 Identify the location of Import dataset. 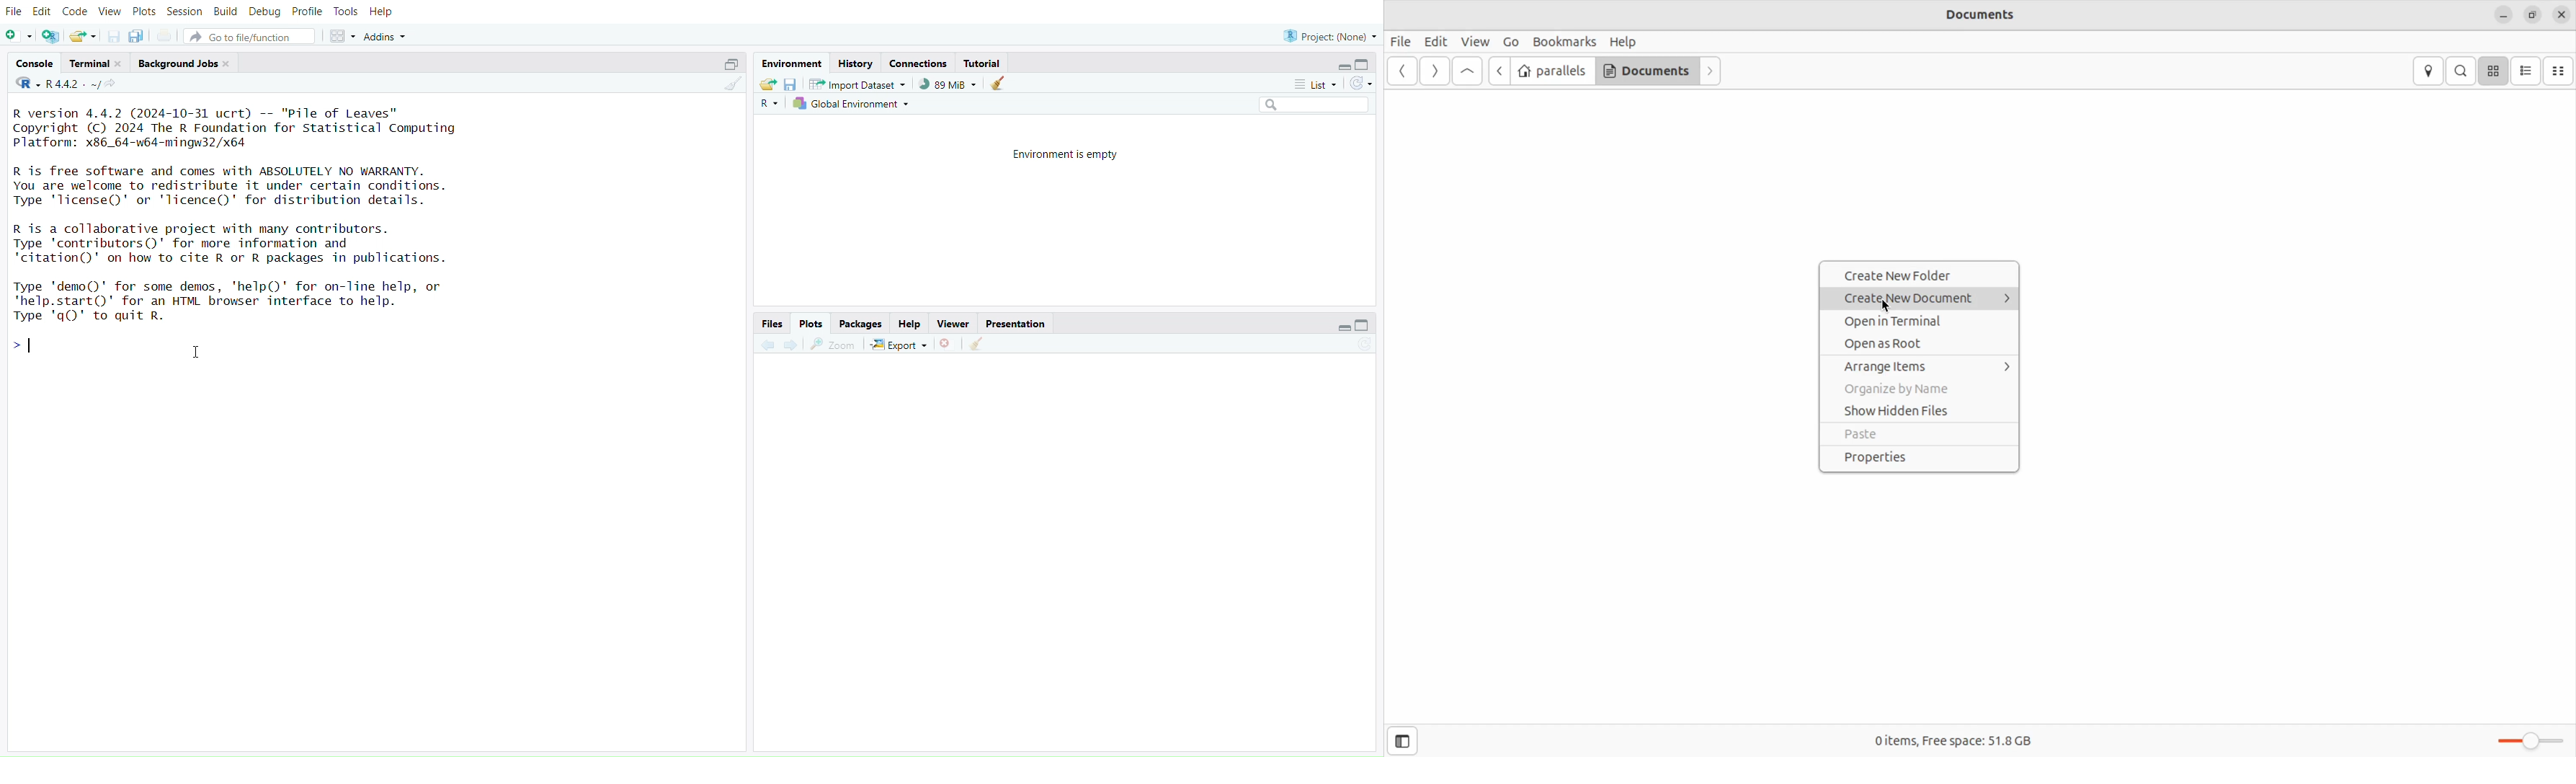
(858, 86).